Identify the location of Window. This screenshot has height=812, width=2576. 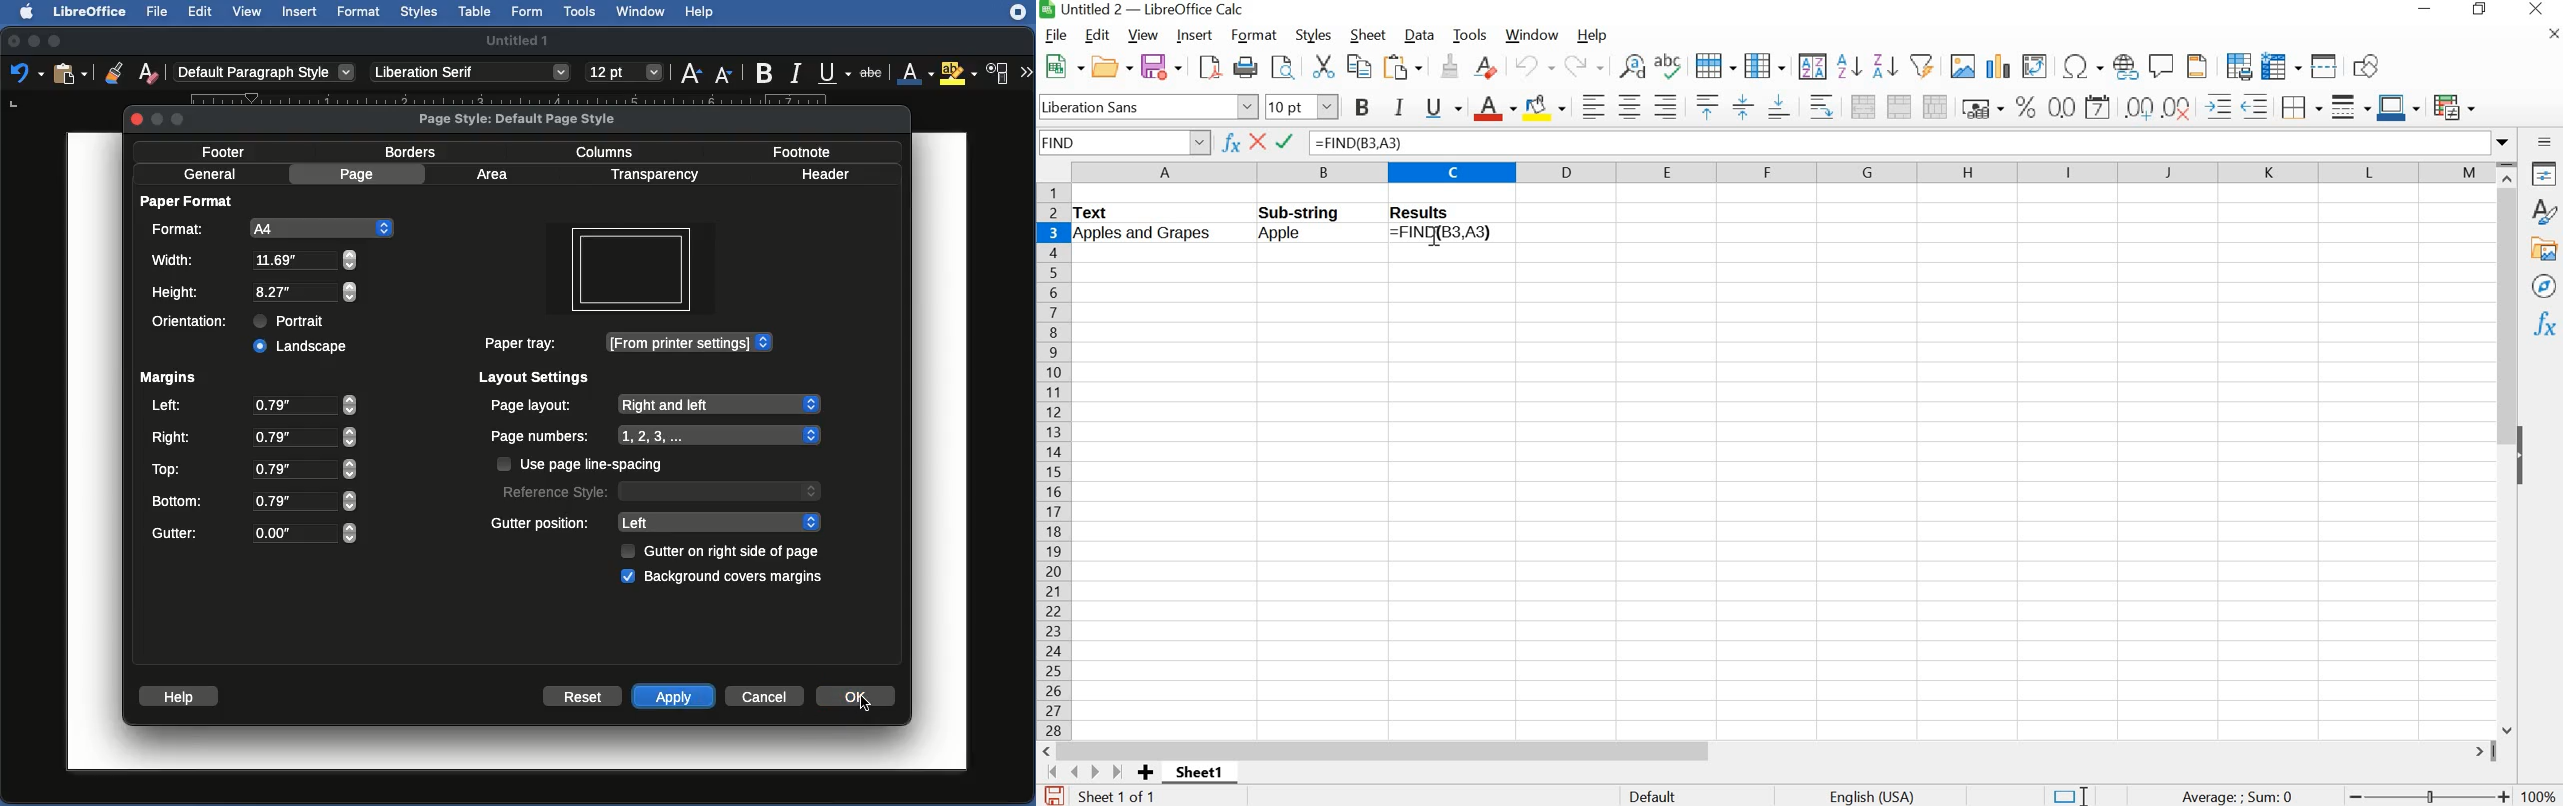
(644, 12).